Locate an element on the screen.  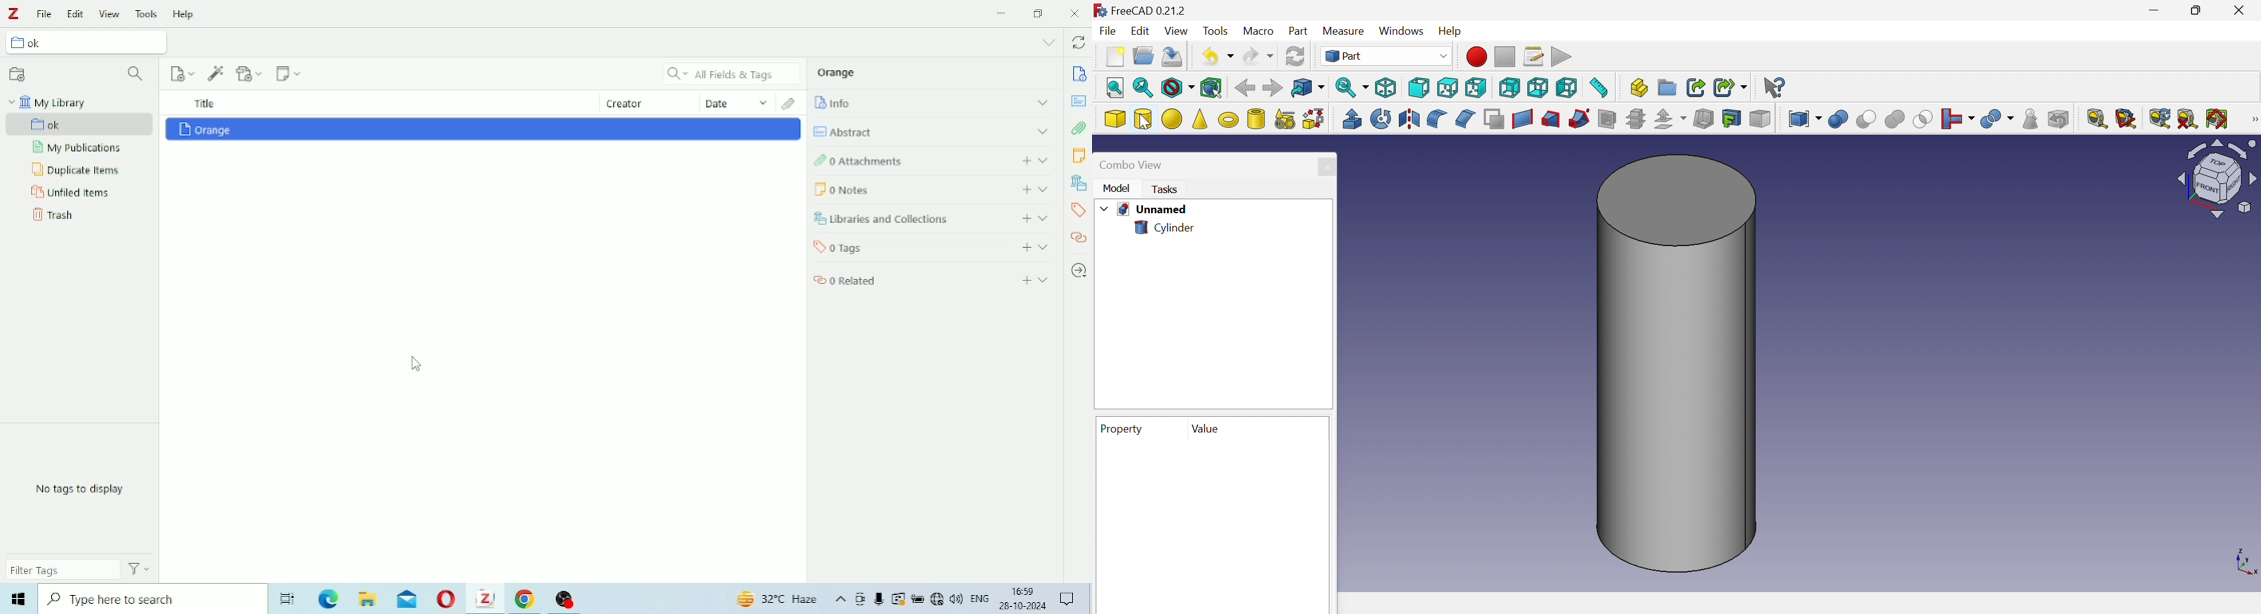
Tasks is located at coordinates (1166, 189).